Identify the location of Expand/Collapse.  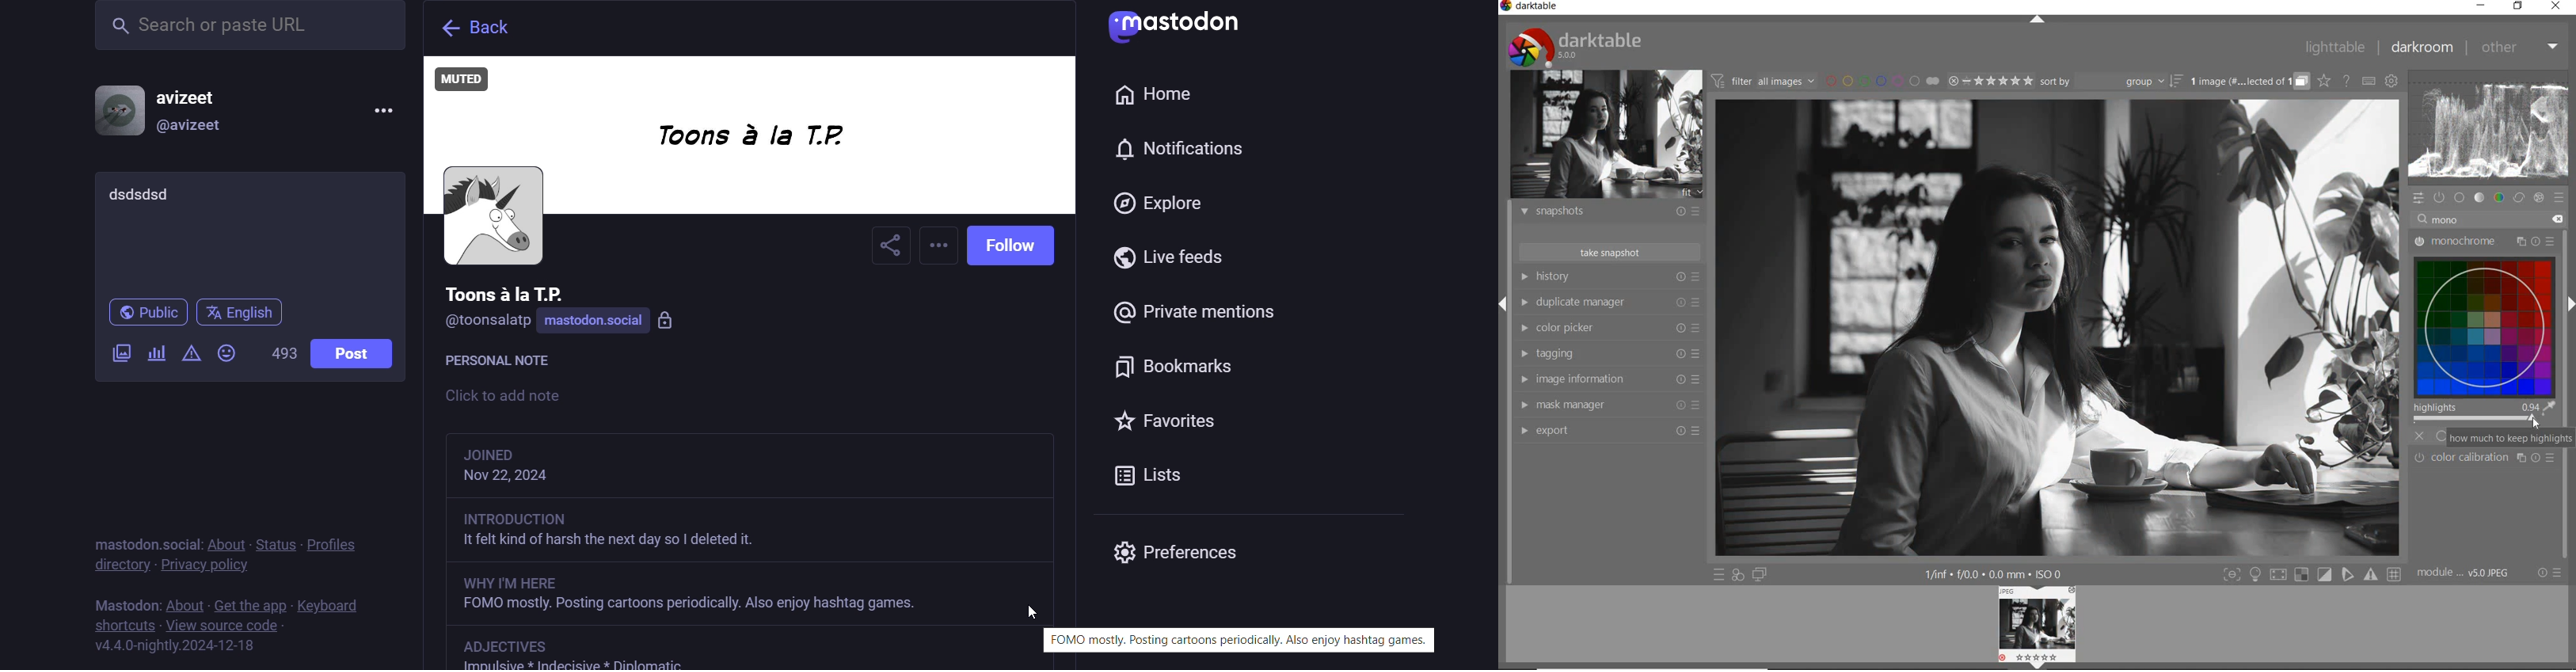
(1505, 302).